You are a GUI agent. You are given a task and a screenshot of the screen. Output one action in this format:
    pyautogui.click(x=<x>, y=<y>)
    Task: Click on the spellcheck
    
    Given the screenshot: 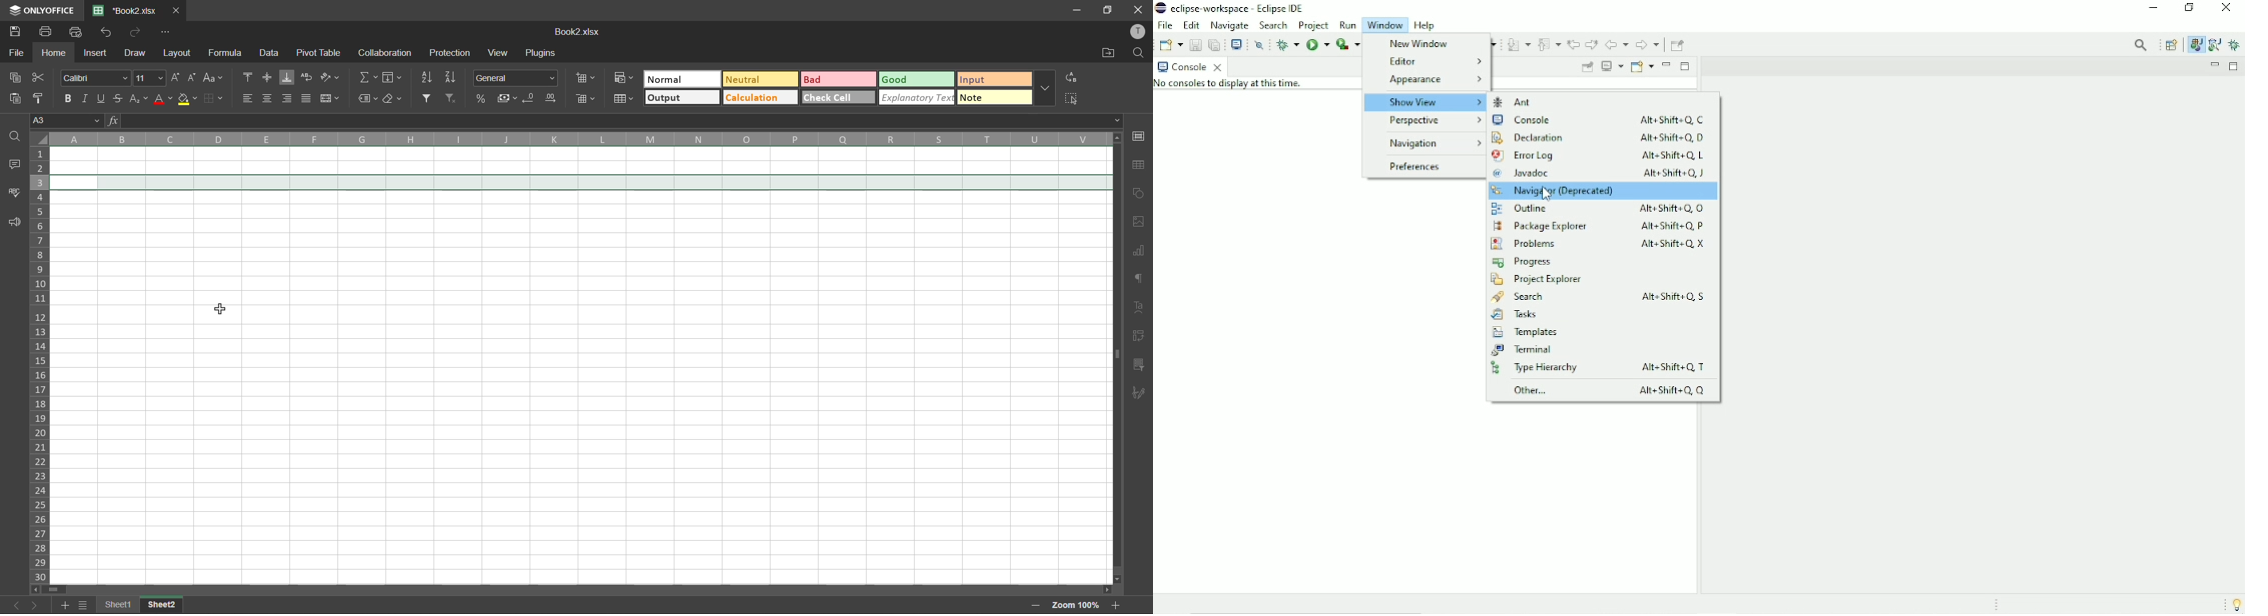 What is the action you would take?
    pyautogui.click(x=14, y=194)
    